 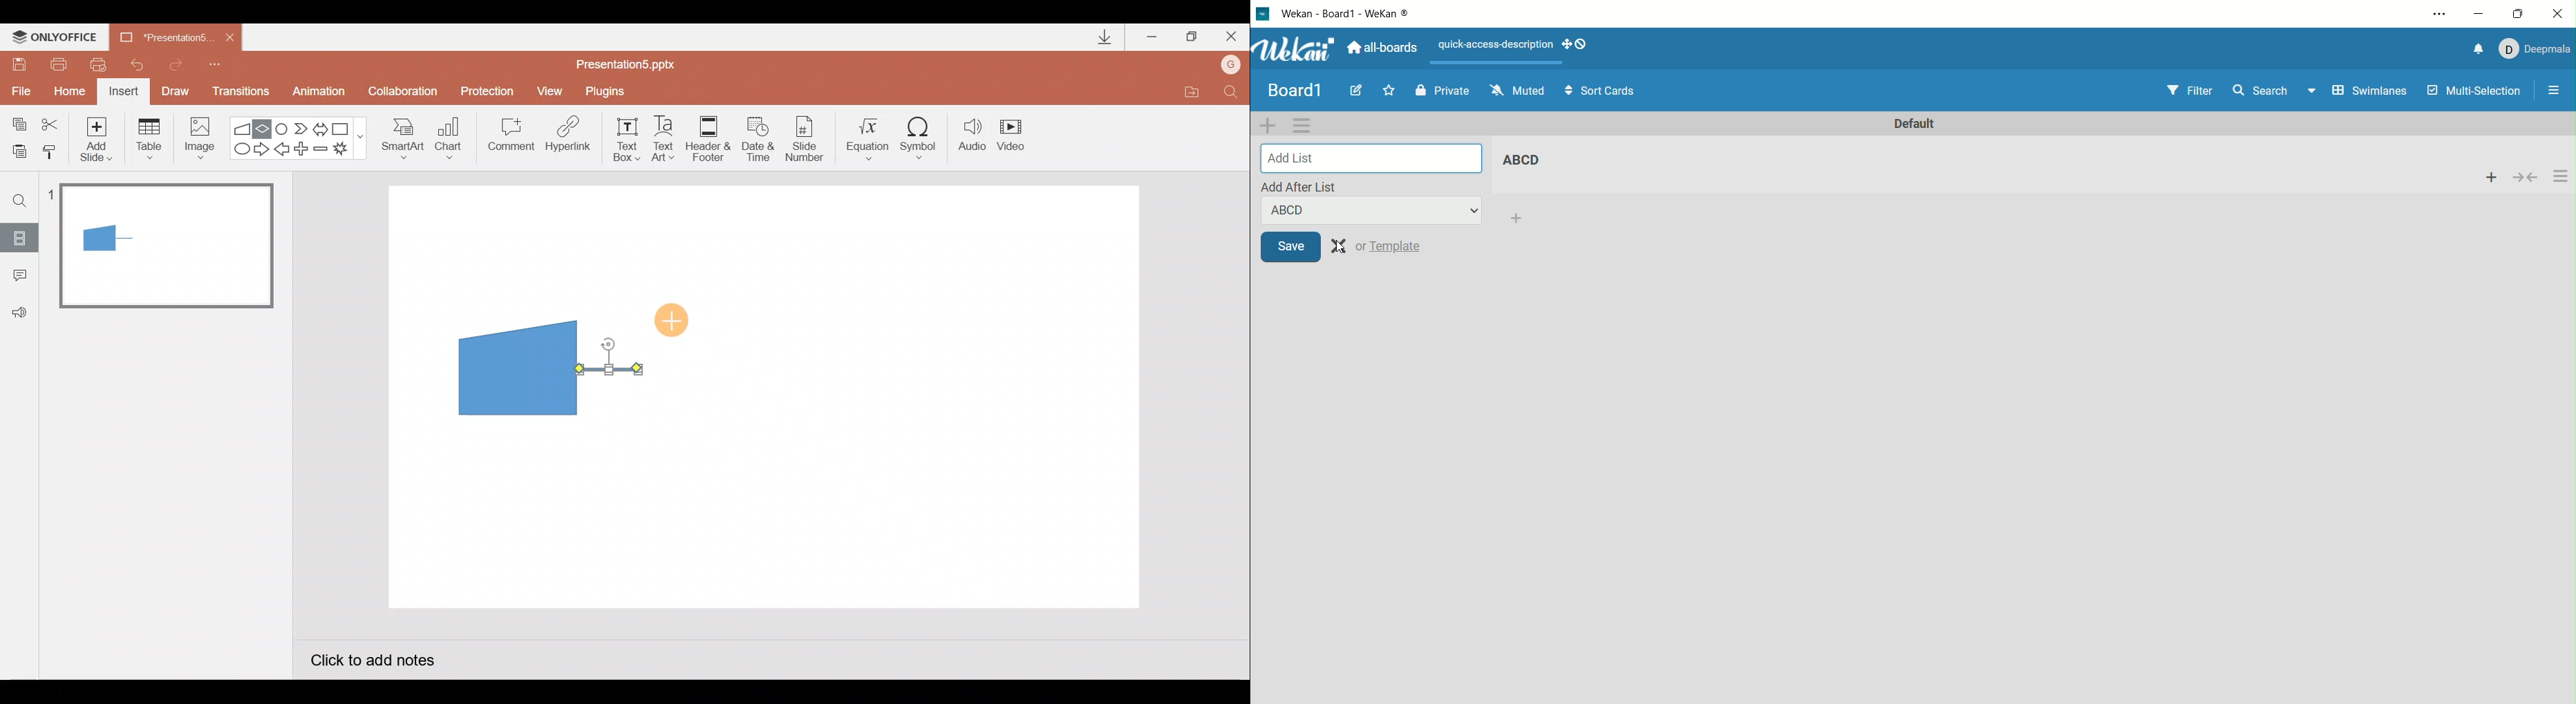 I want to click on Hyperlink, so click(x=569, y=138).